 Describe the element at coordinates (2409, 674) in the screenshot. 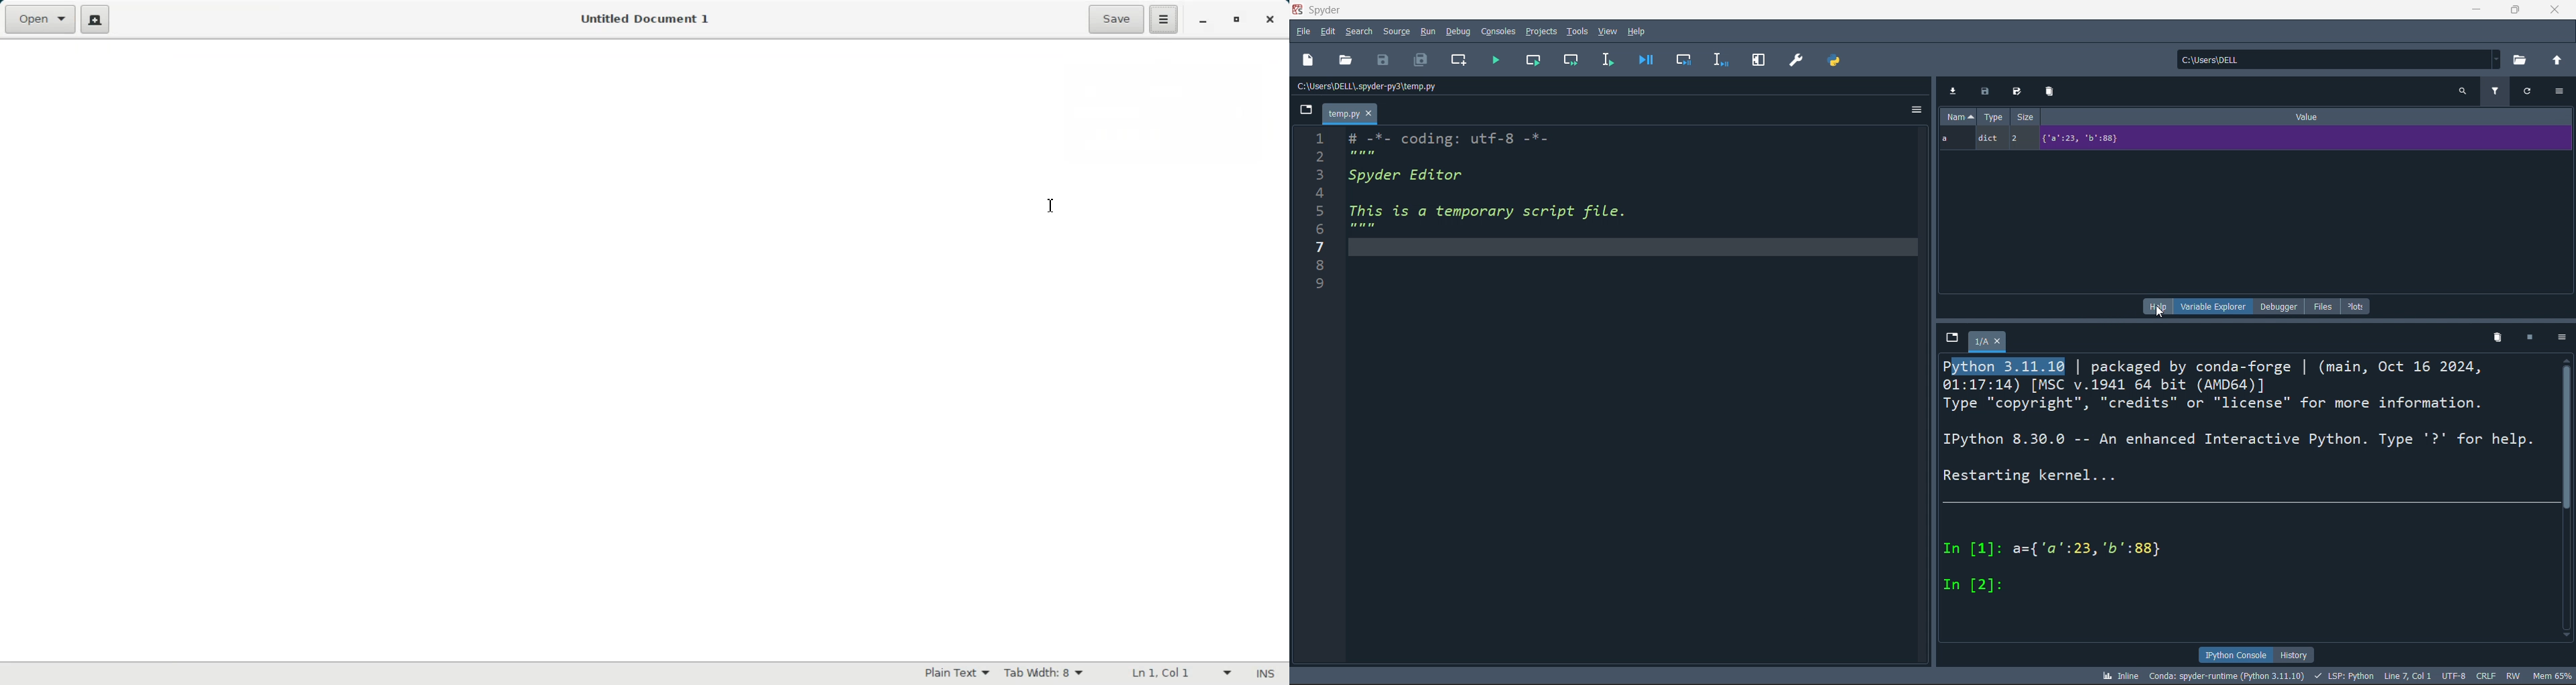

I see `LINE 7, COL 1` at that location.